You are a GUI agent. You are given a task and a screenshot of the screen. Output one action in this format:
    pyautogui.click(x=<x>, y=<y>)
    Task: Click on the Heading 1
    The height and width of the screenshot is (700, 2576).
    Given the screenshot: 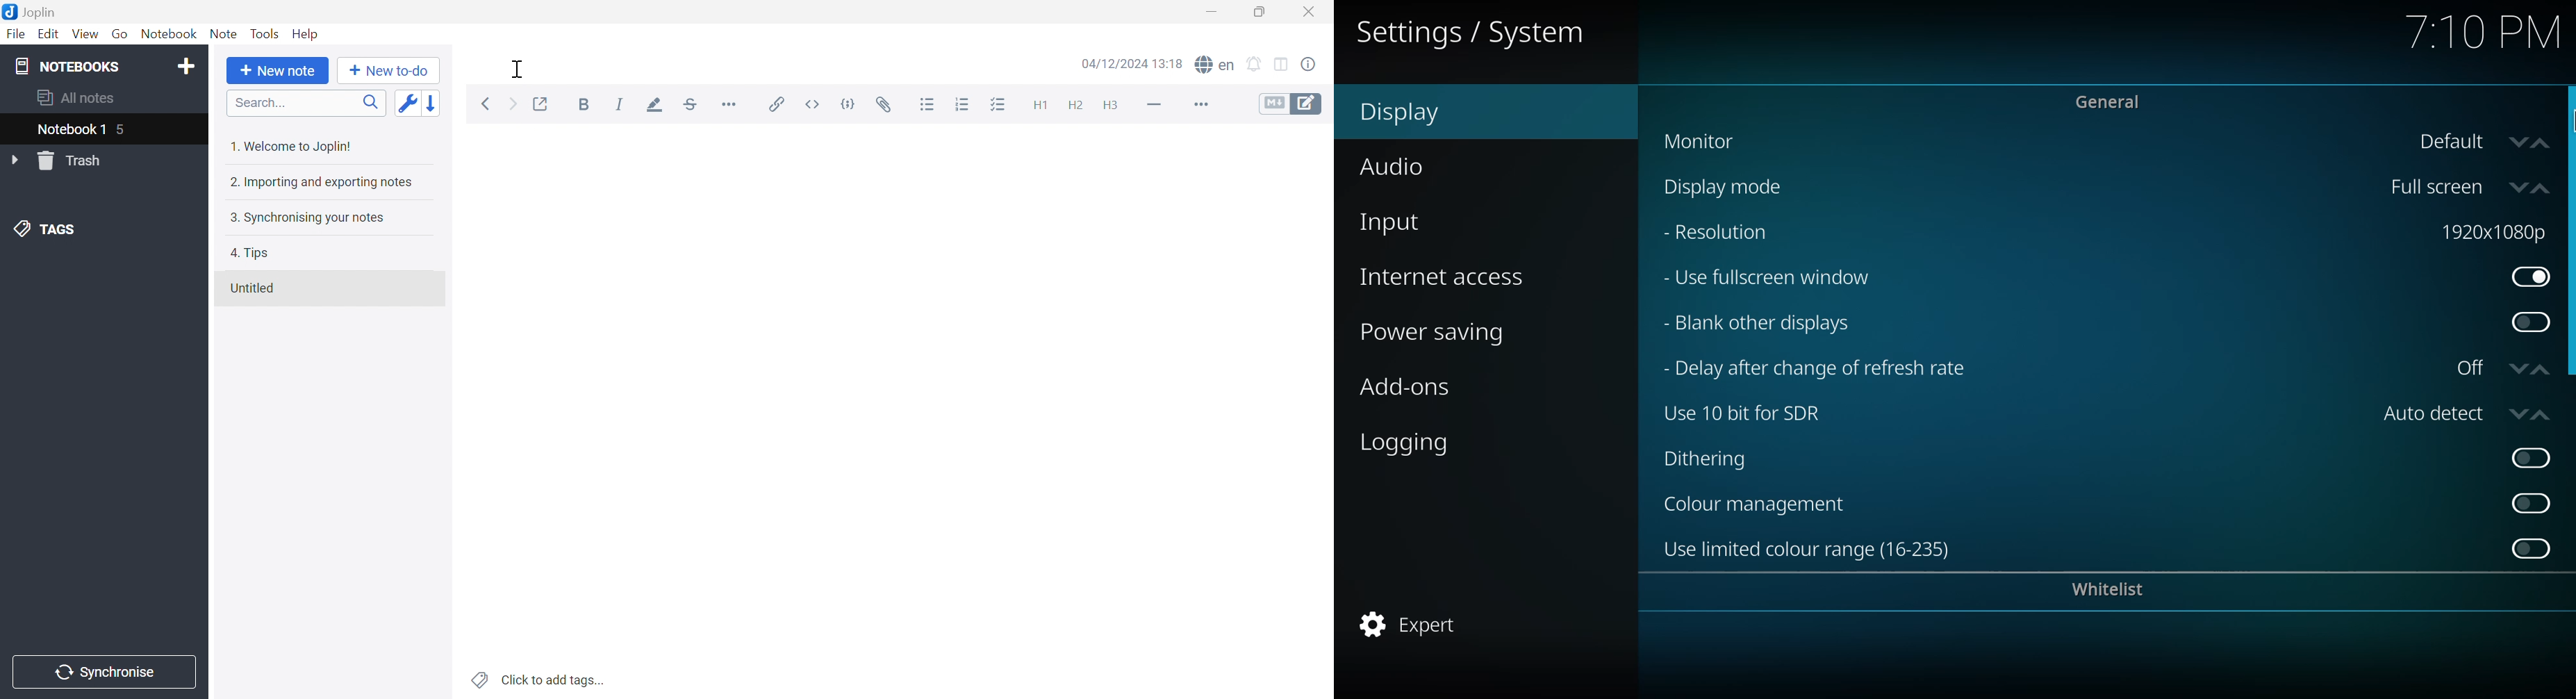 What is the action you would take?
    pyautogui.click(x=1041, y=106)
    